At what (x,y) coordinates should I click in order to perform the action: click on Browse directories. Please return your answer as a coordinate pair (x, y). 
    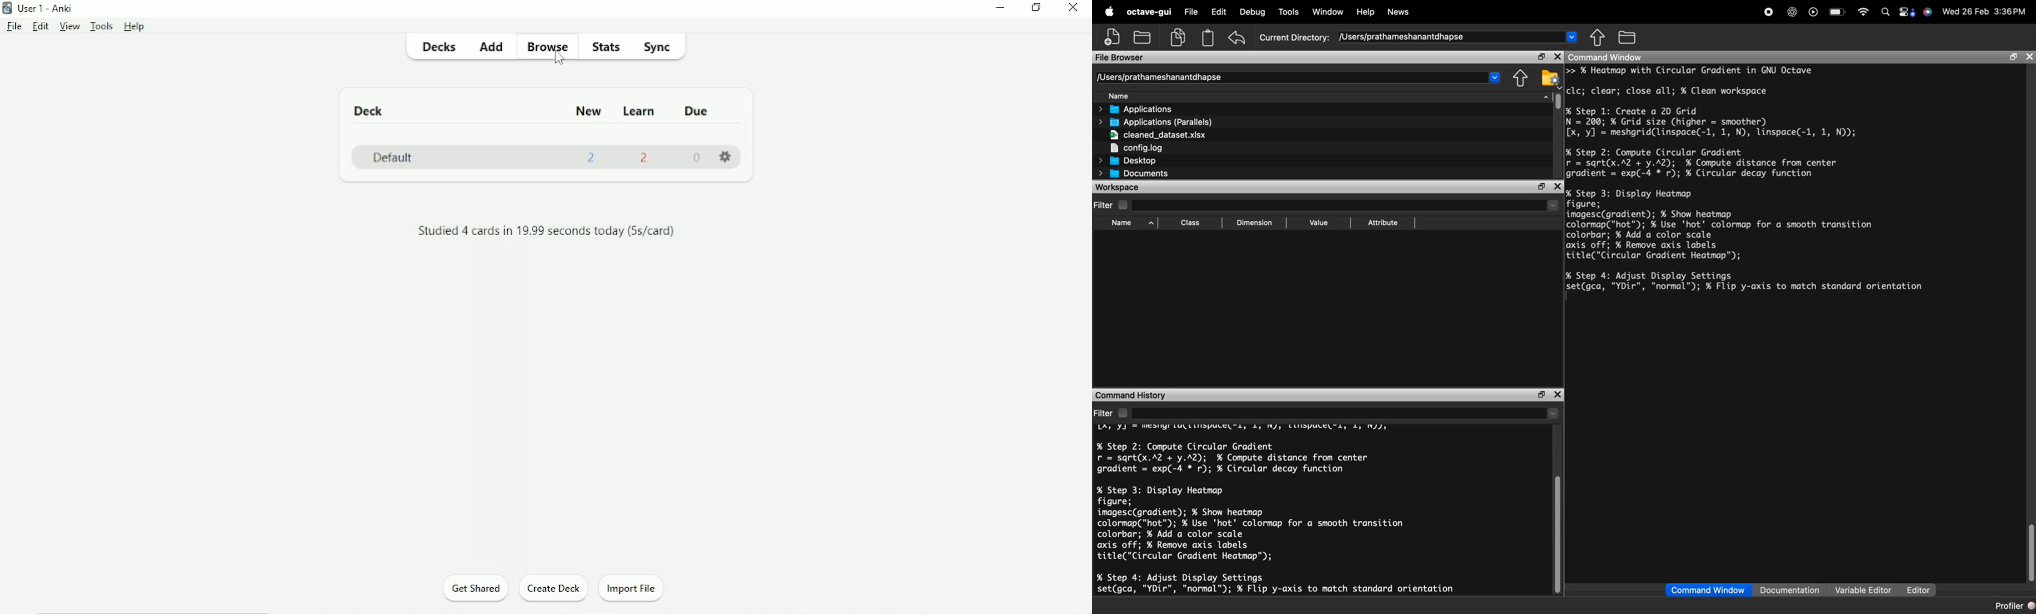
    Looking at the image, I should click on (1520, 79).